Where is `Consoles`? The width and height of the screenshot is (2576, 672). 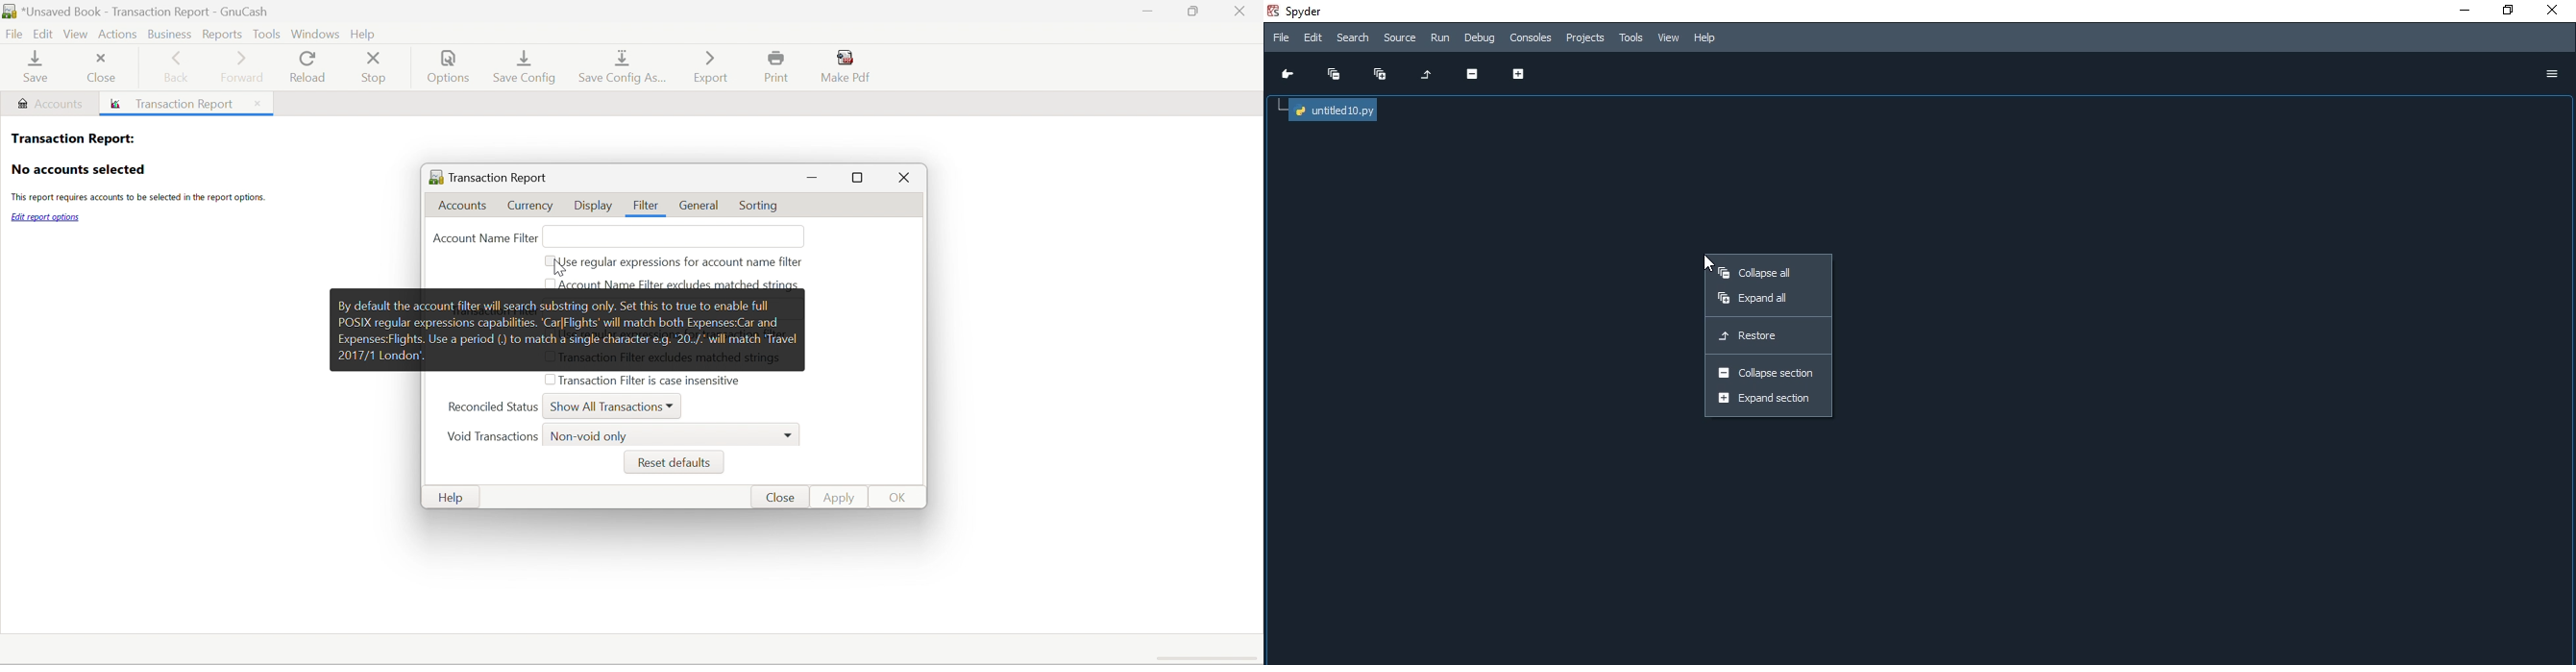 Consoles is located at coordinates (1530, 37).